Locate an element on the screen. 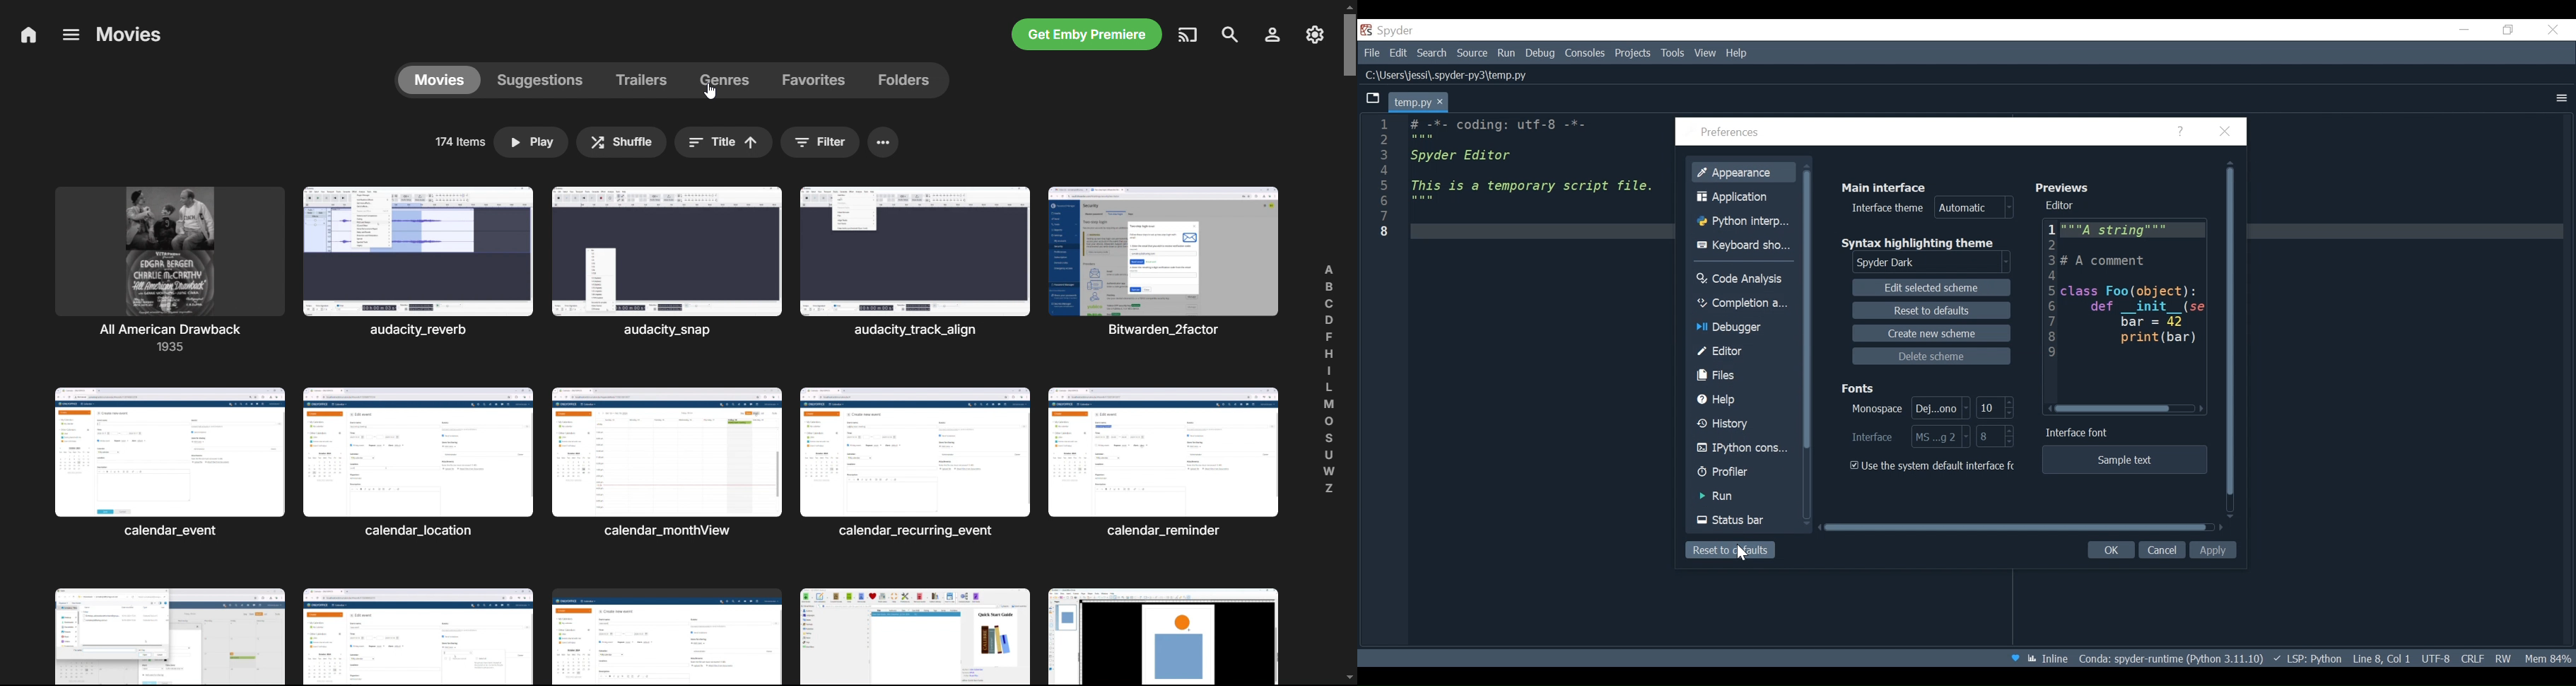  Close is located at coordinates (2554, 29).